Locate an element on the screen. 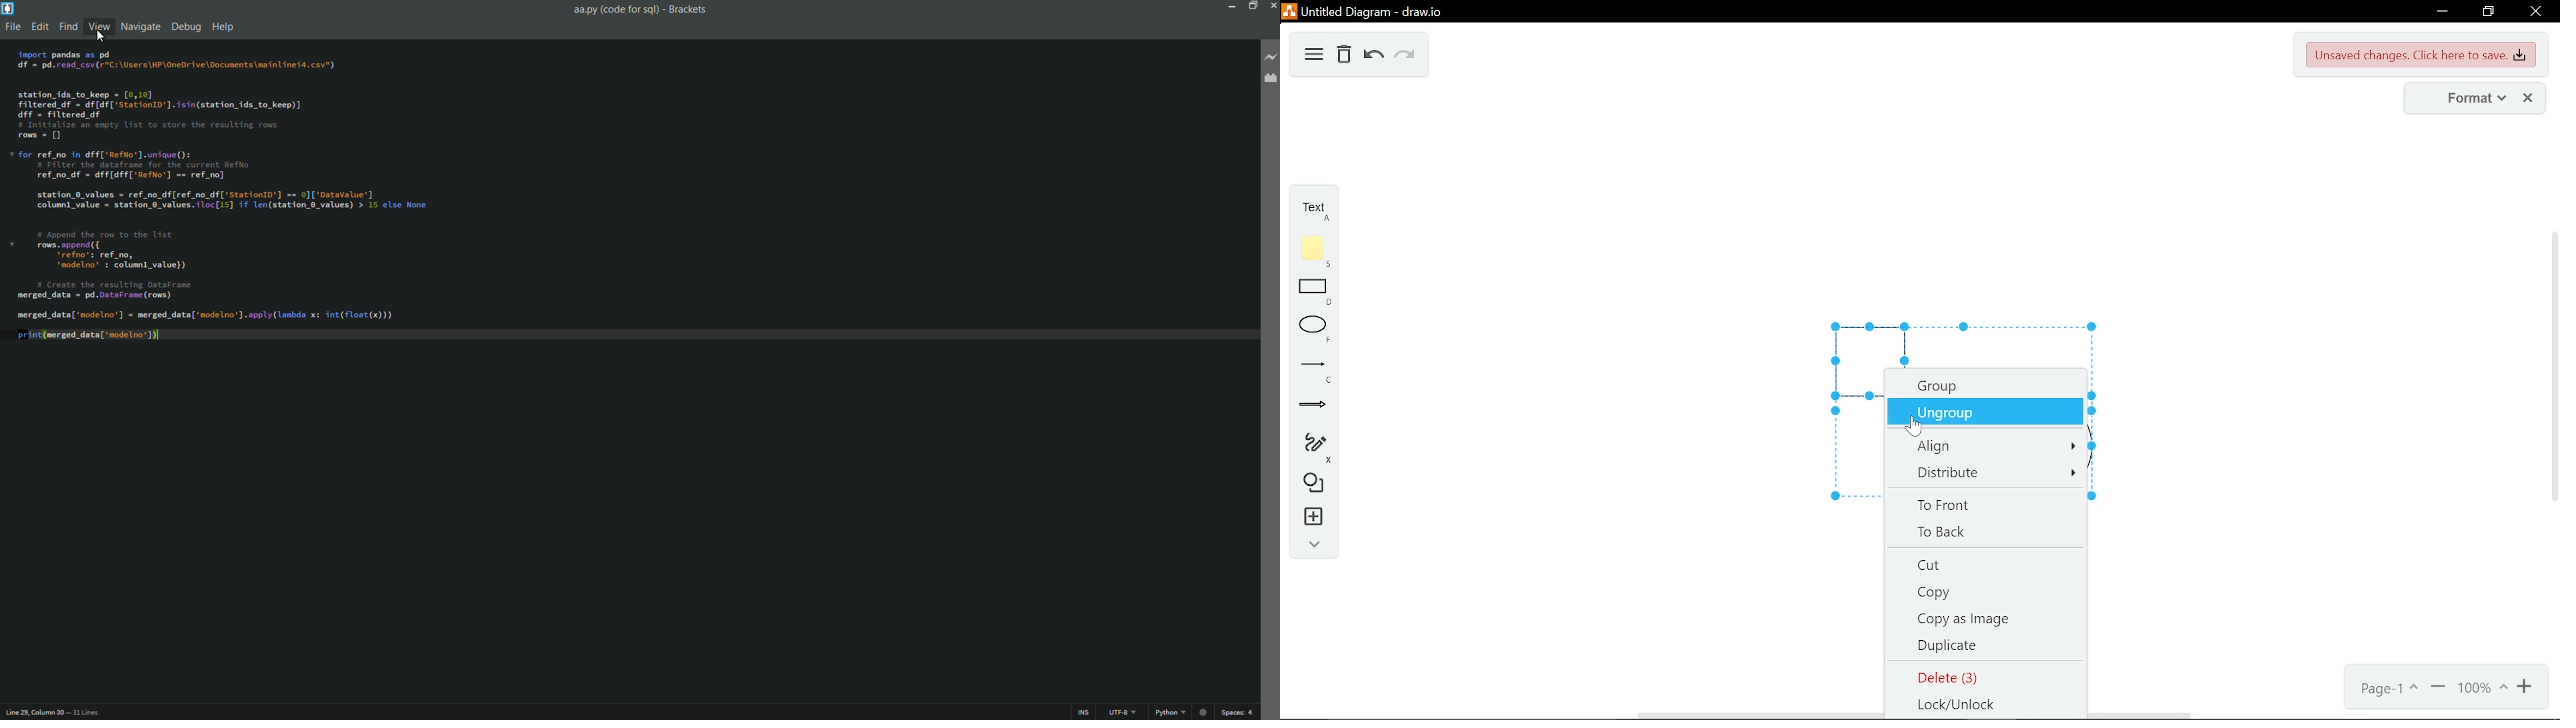 Image resolution: width=2576 pixels, height=728 pixels. delete is located at coordinates (1990, 678).